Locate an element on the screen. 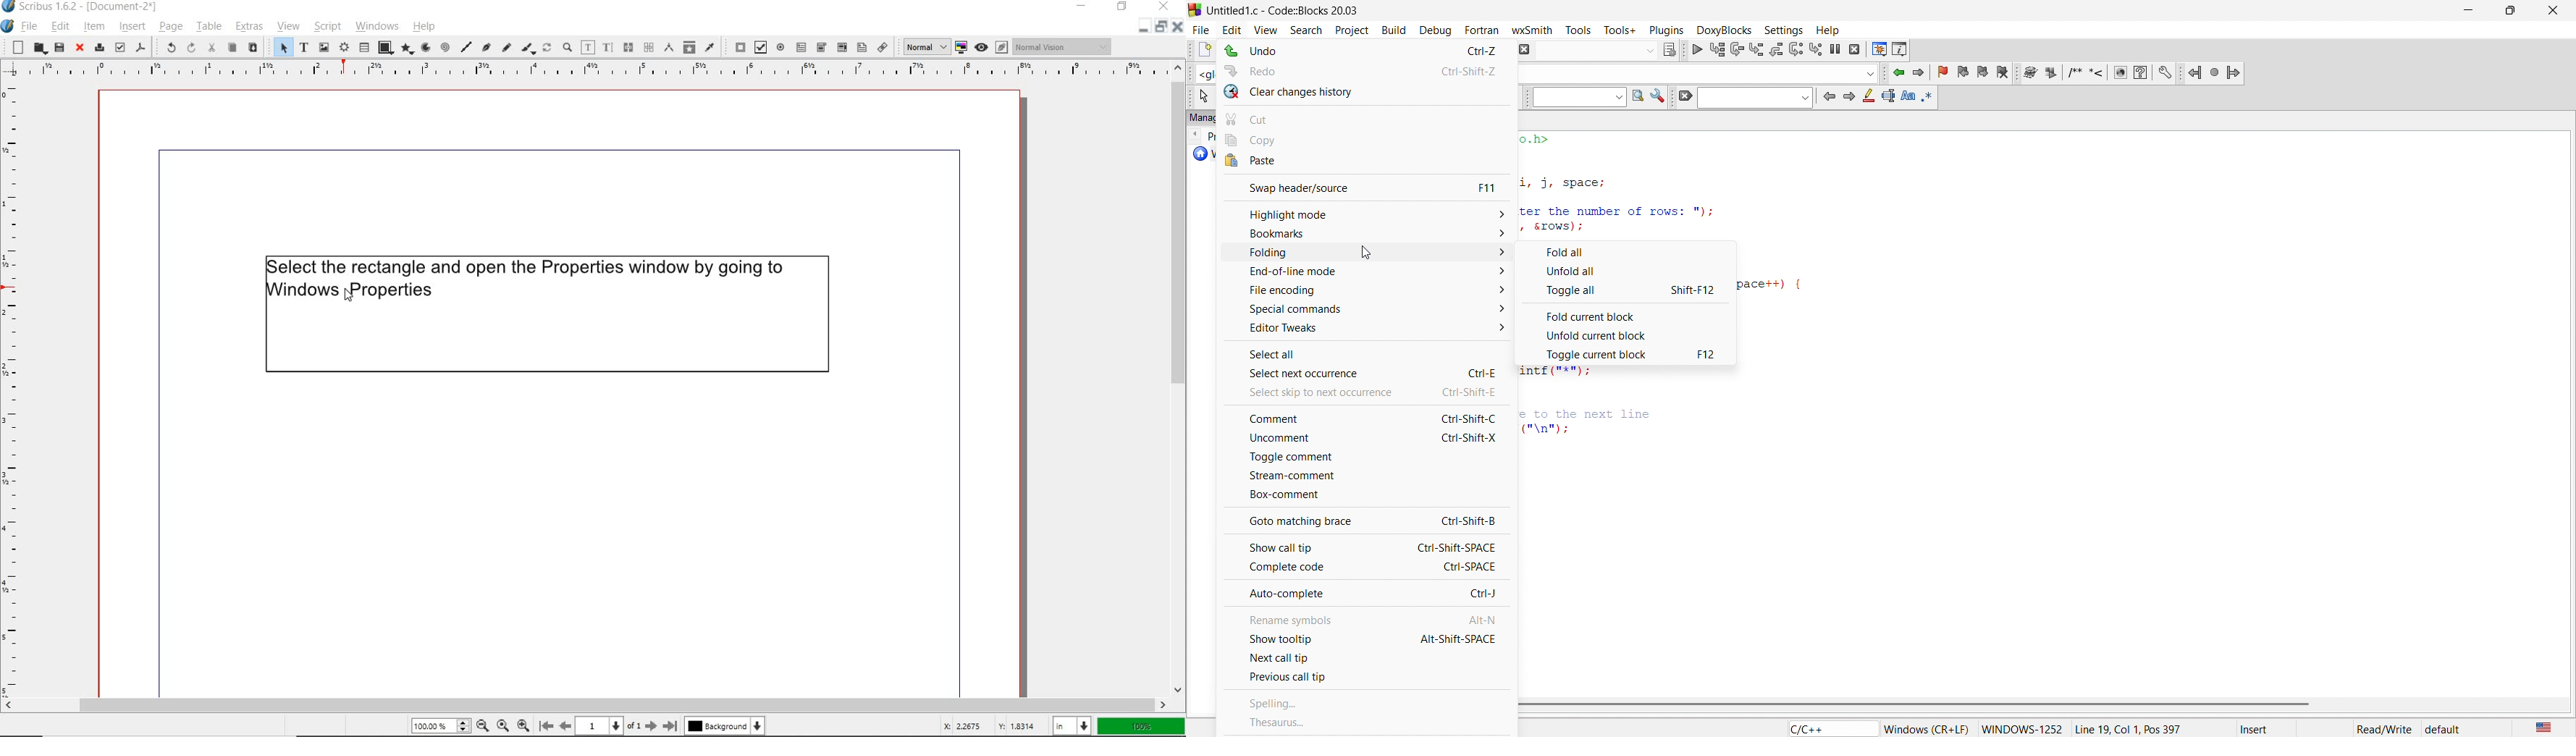 The height and width of the screenshot is (756, 2576). close is located at coordinates (80, 49).